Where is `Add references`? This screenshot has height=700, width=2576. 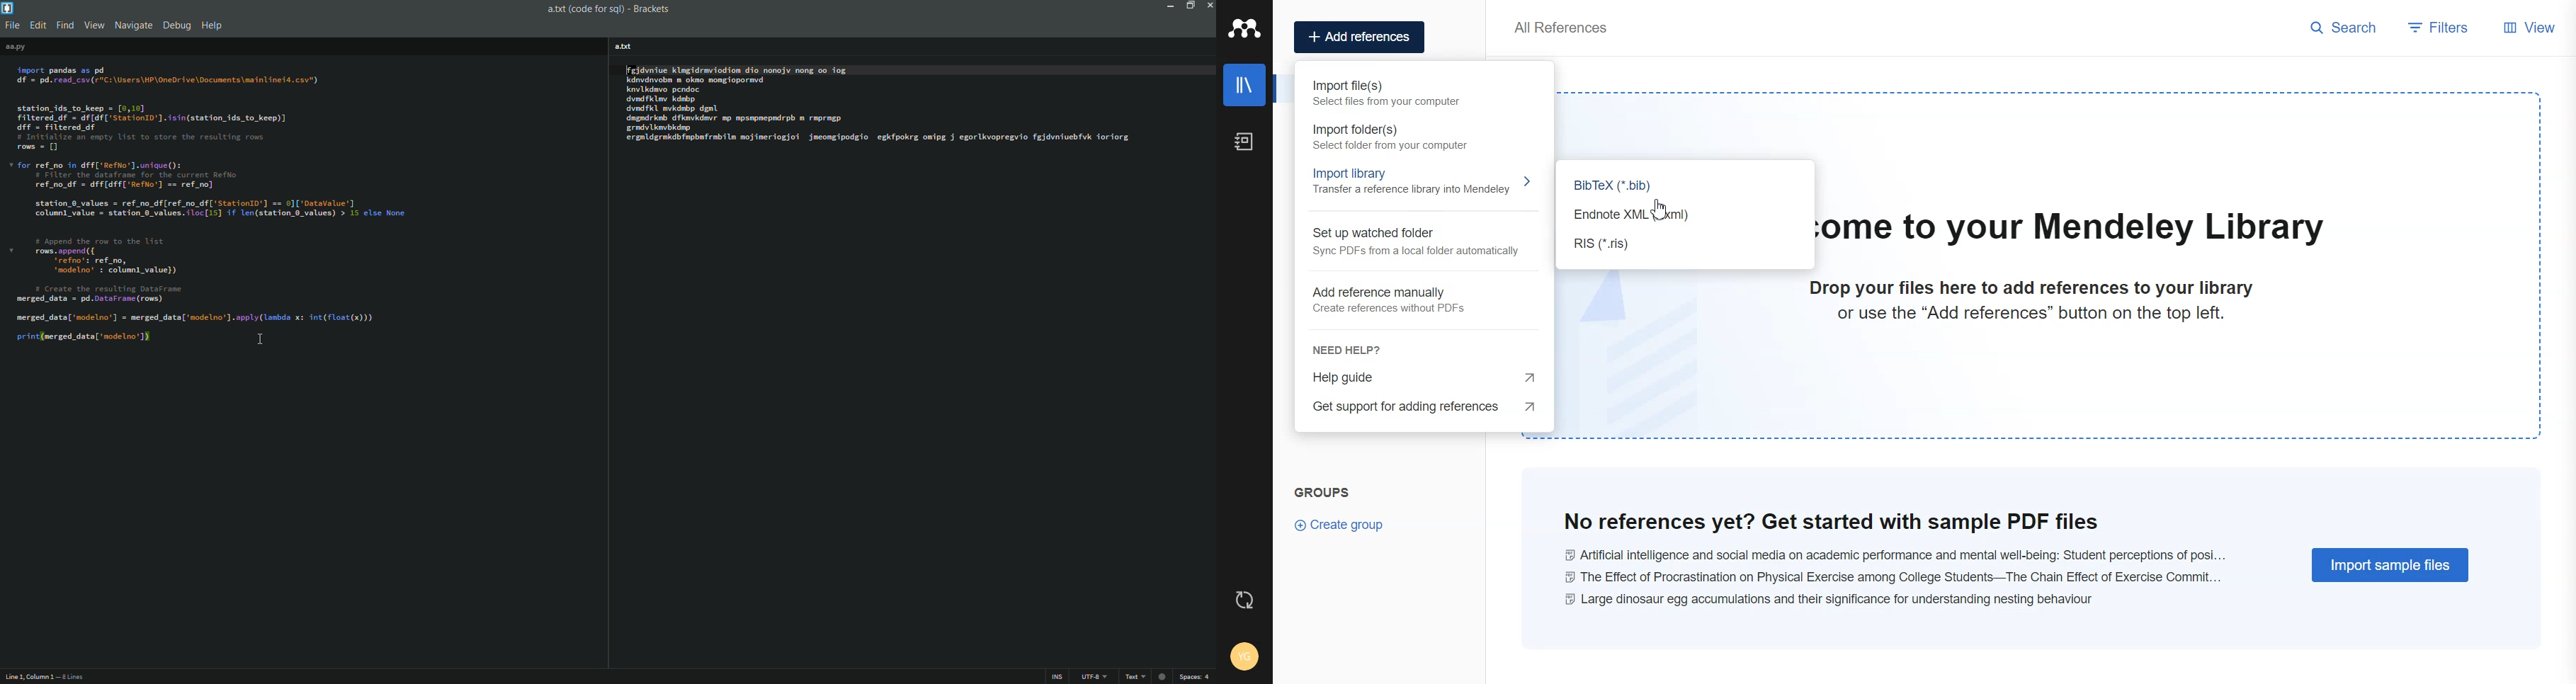
Add references is located at coordinates (1361, 38).